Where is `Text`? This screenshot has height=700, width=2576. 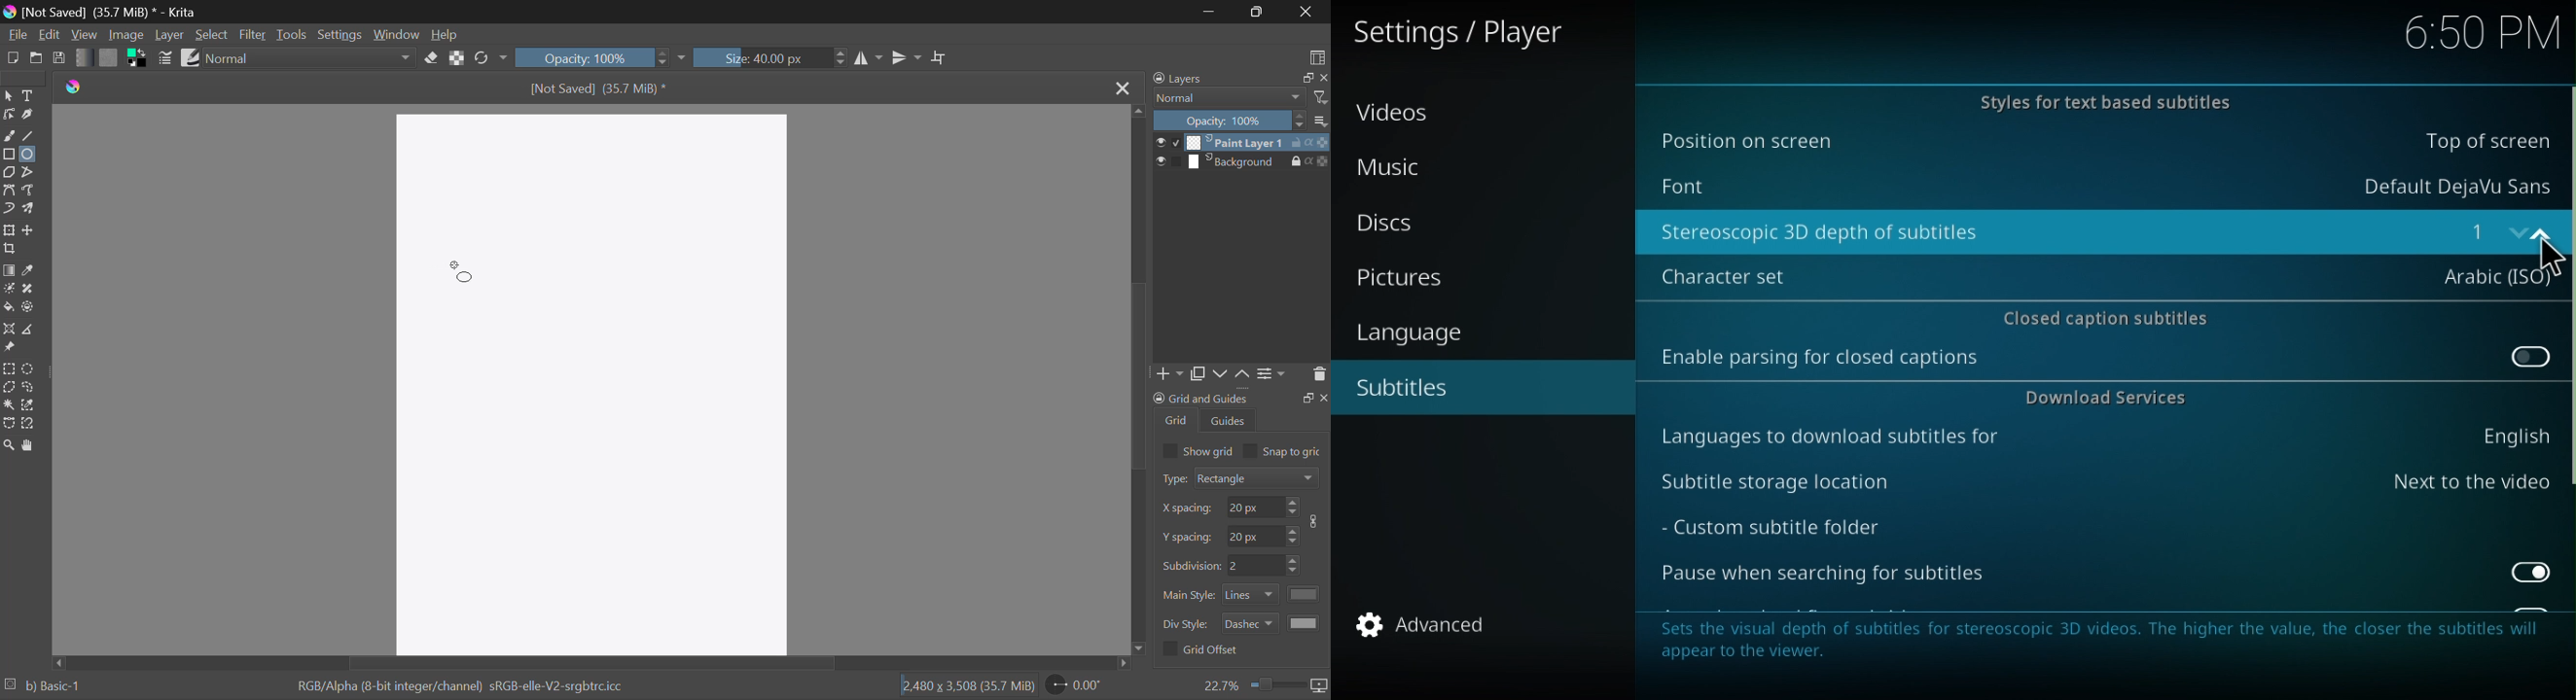 Text is located at coordinates (28, 96).